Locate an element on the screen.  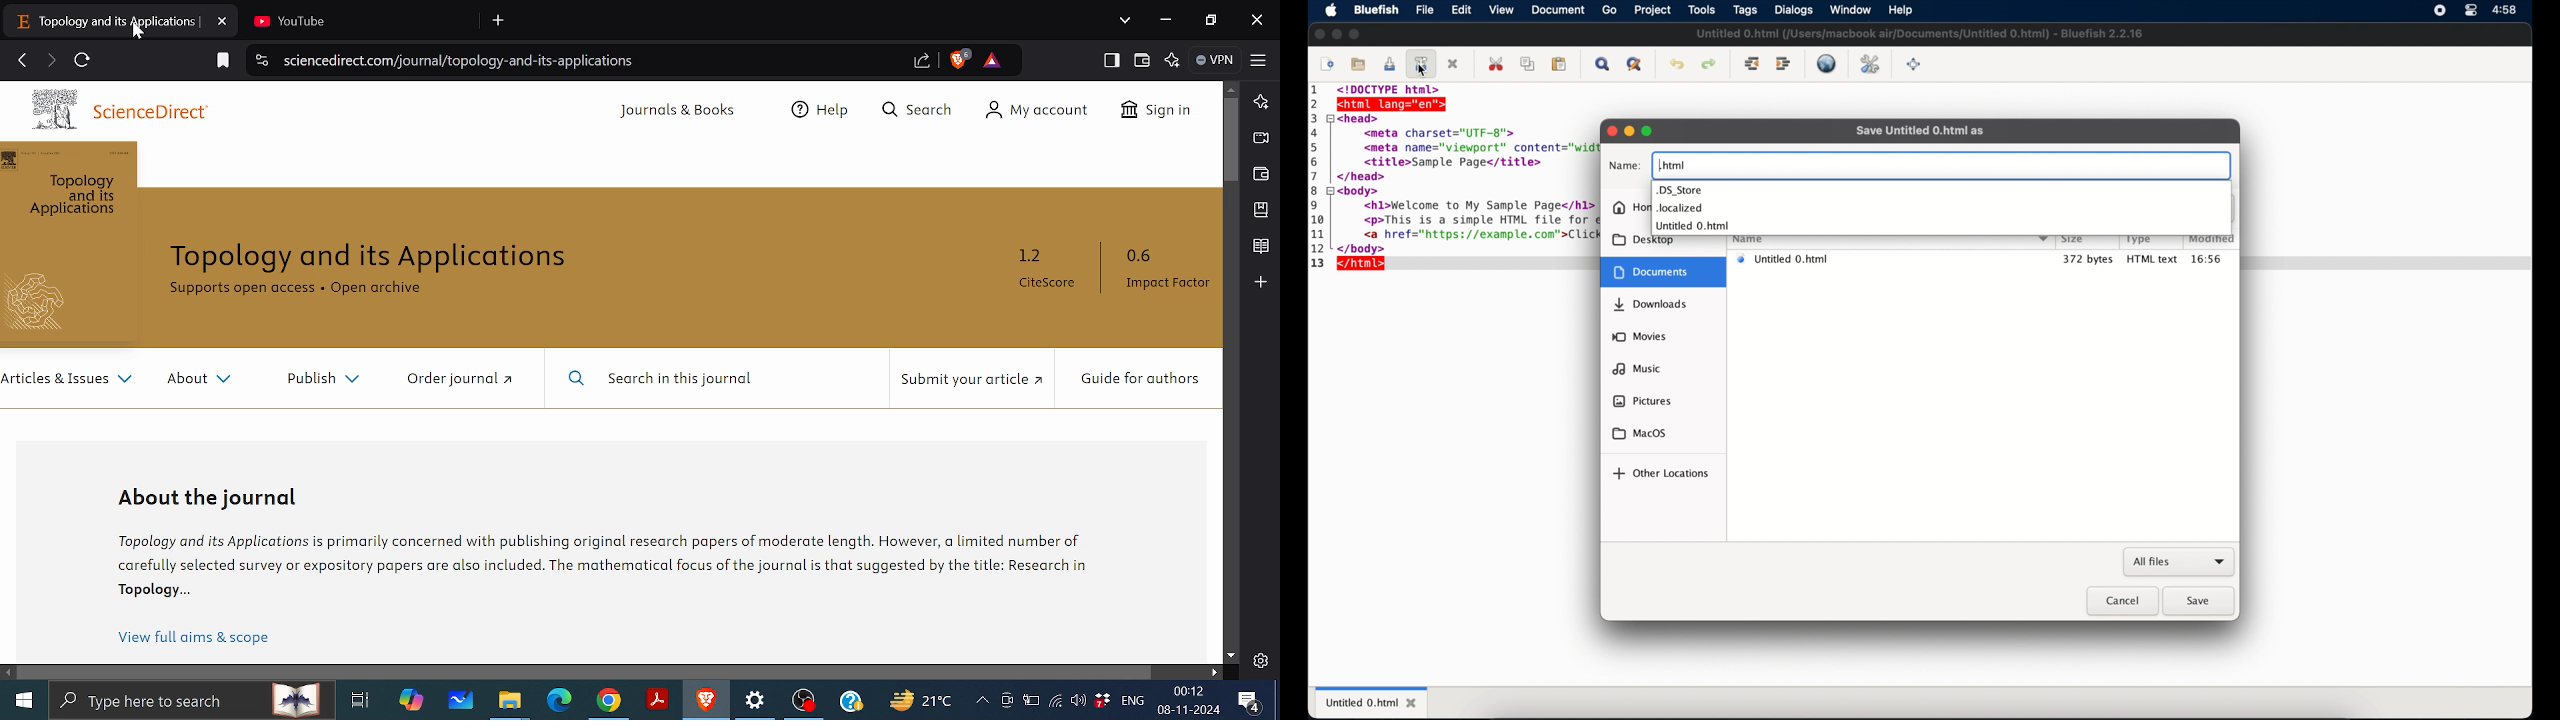
12 is located at coordinates (1319, 249).